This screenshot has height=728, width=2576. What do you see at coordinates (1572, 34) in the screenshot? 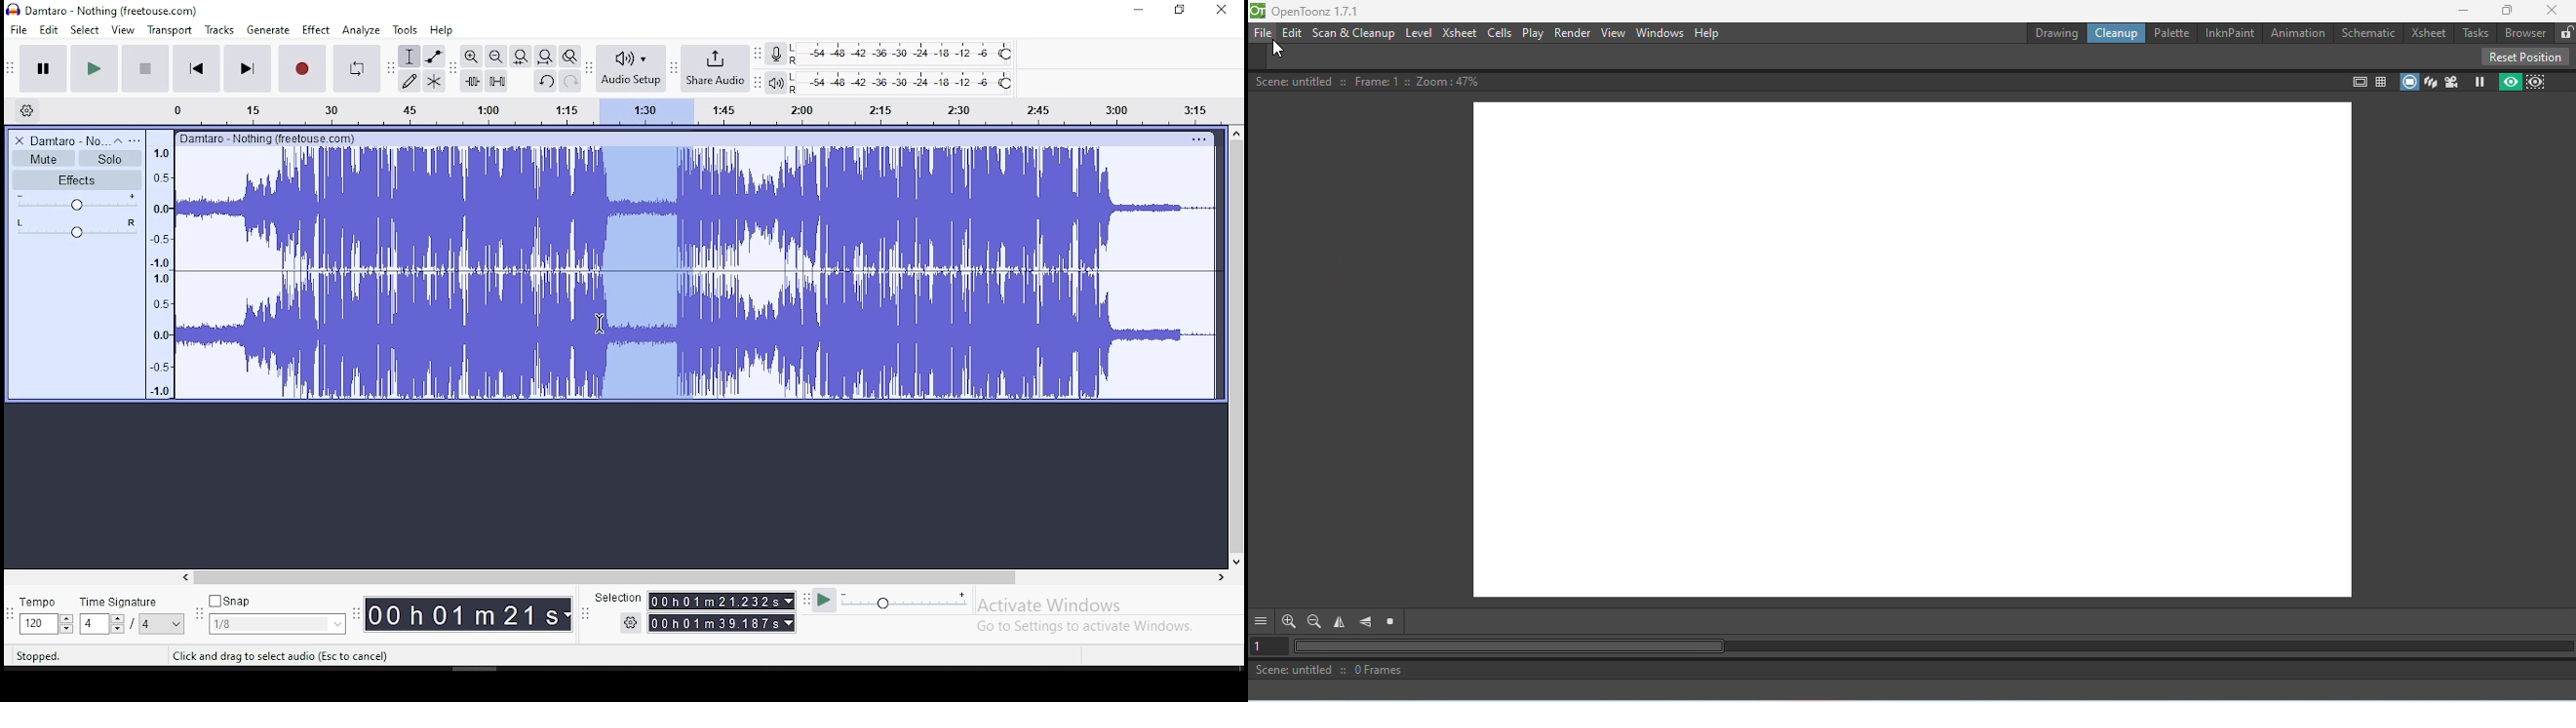
I see `Render` at bounding box center [1572, 34].